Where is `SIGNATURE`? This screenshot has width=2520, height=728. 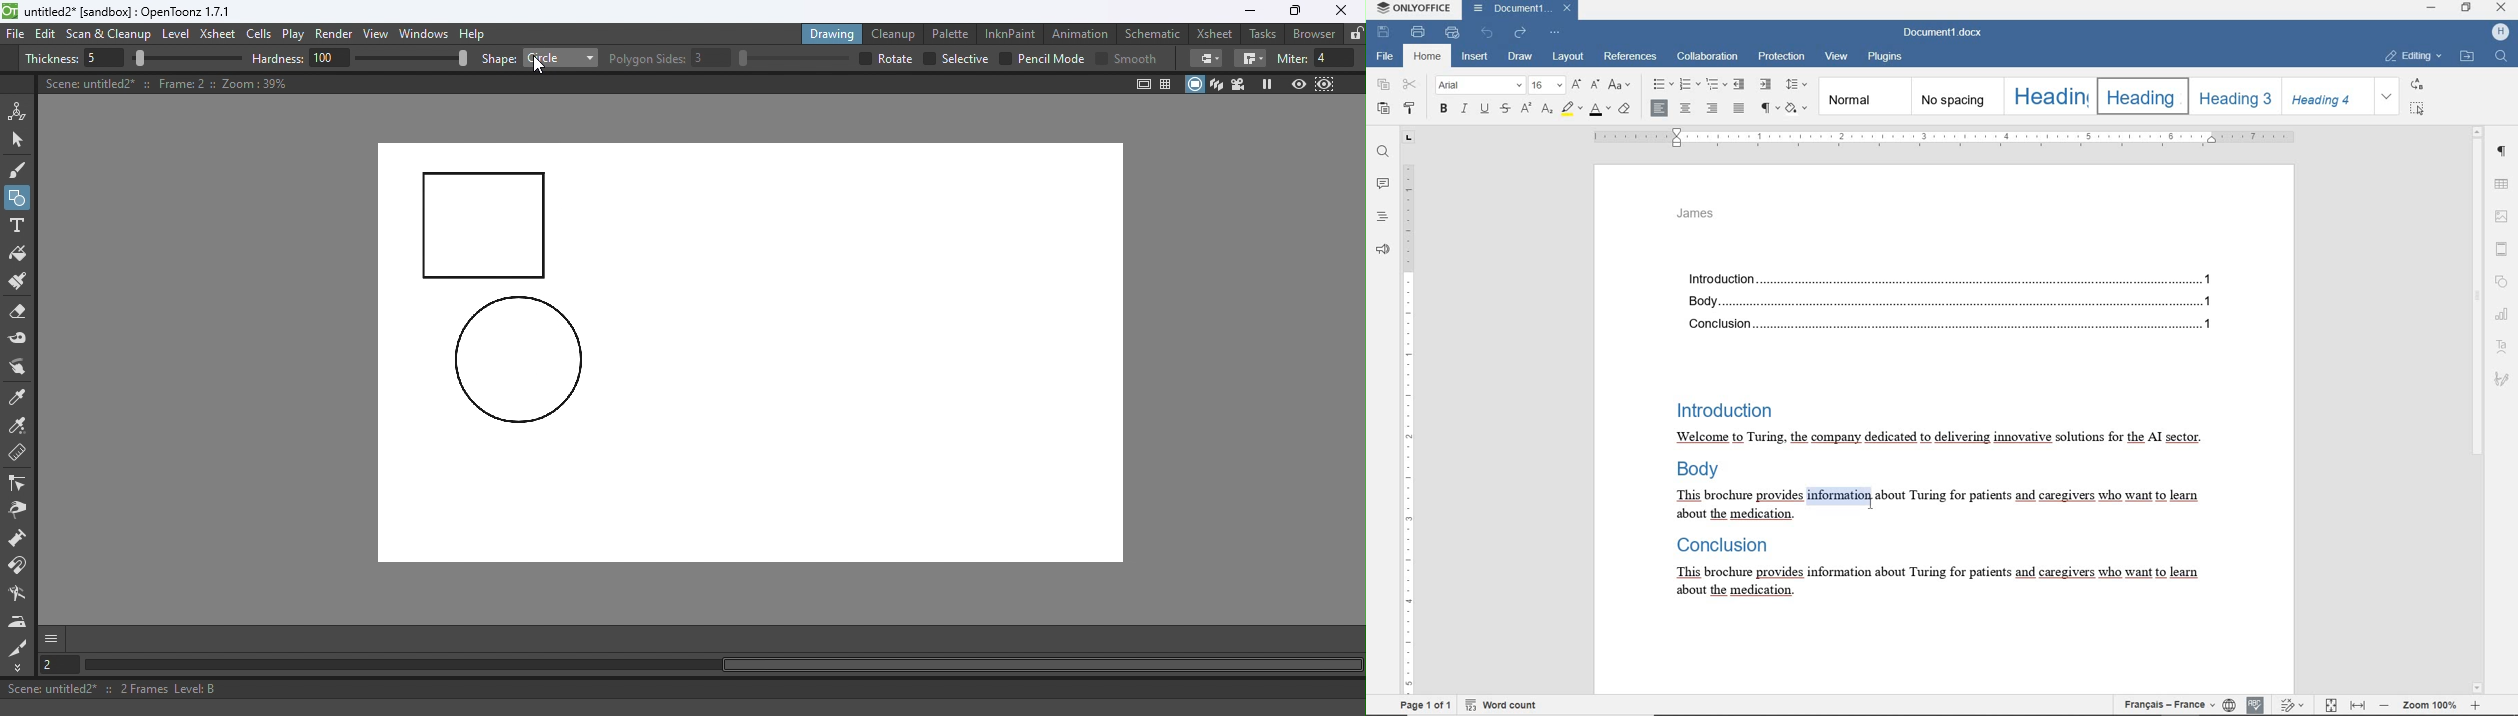 SIGNATURE is located at coordinates (2504, 381).